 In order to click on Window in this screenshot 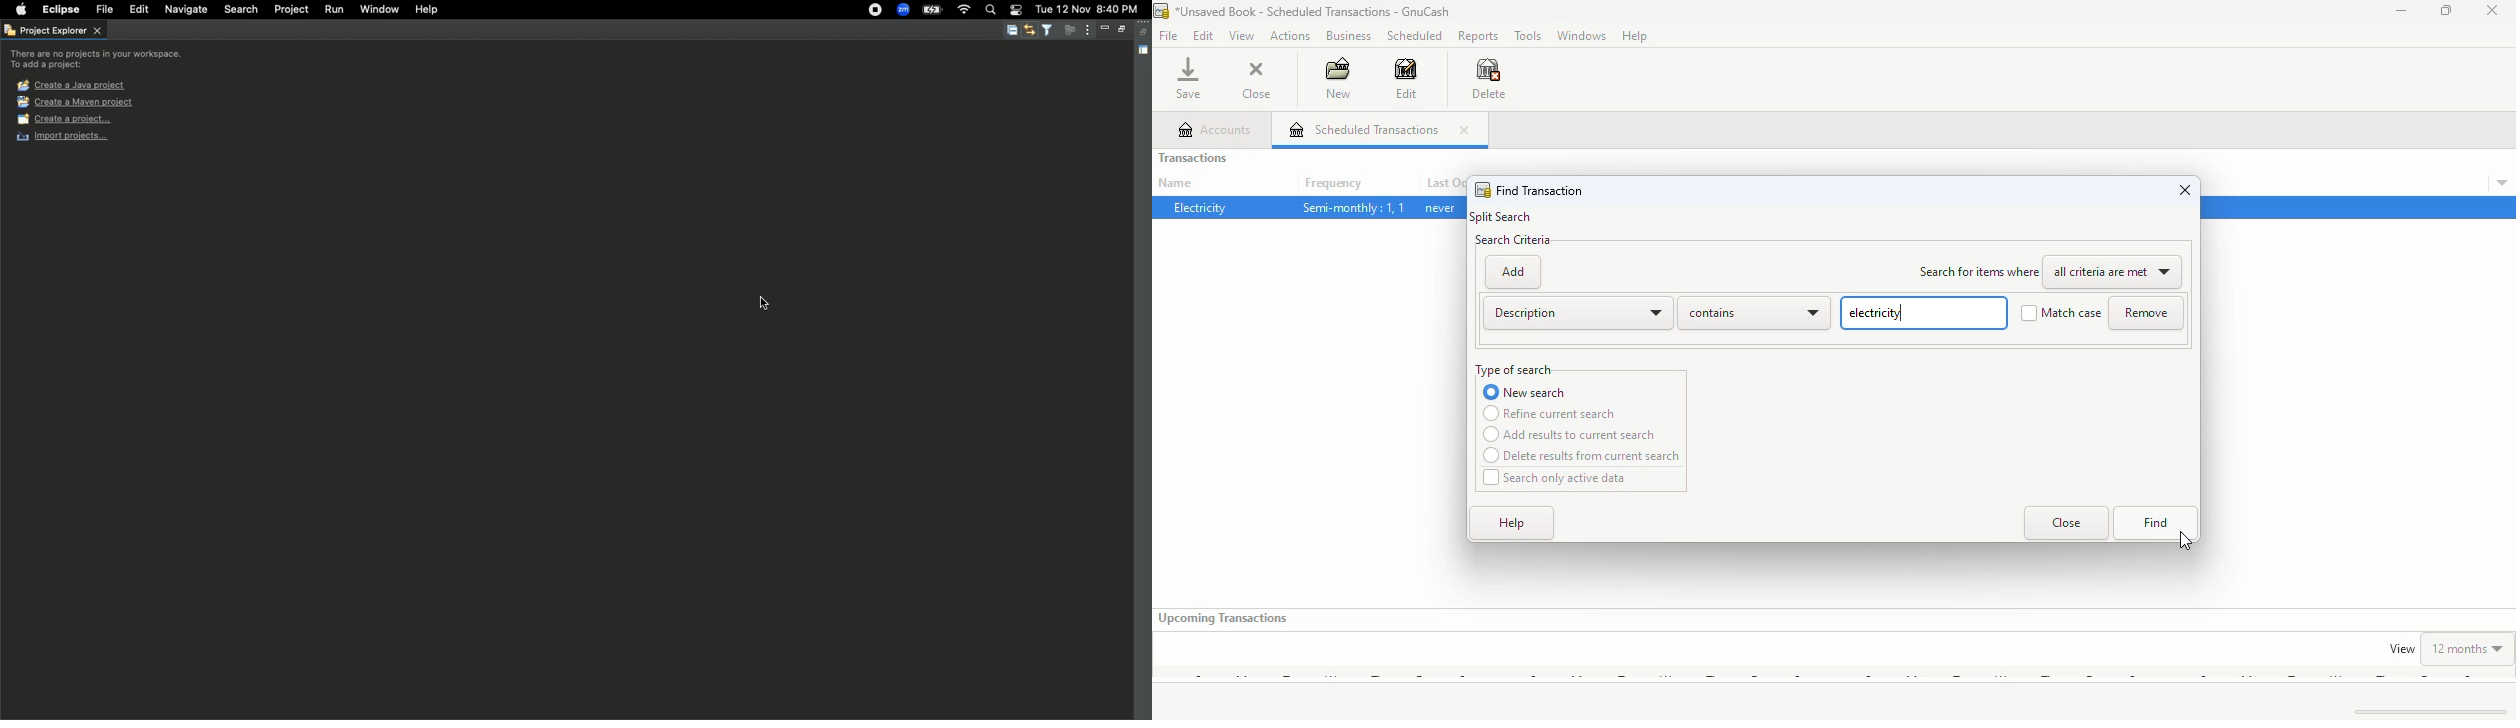, I will do `click(378, 11)`.